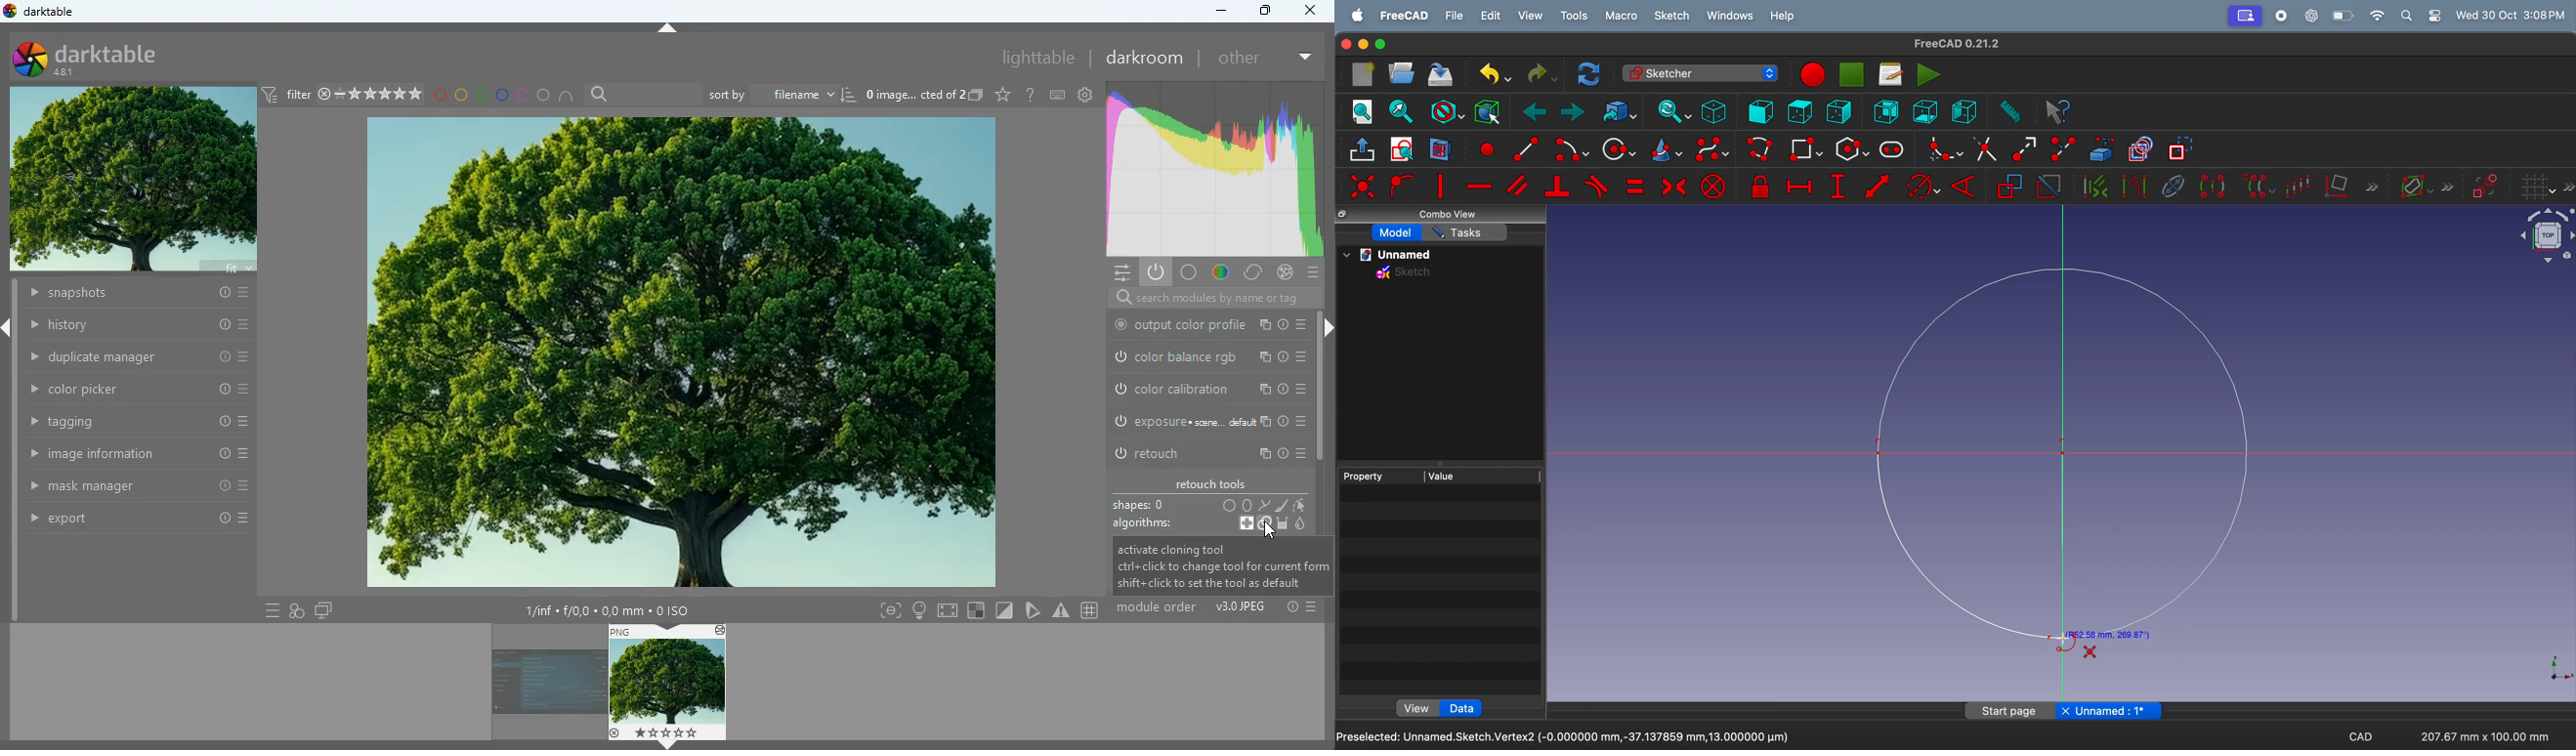 Image resolution: width=2576 pixels, height=756 pixels. Describe the element at coordinates (2134, 188) in the screenshot. I see `select associated geometry` at that location.